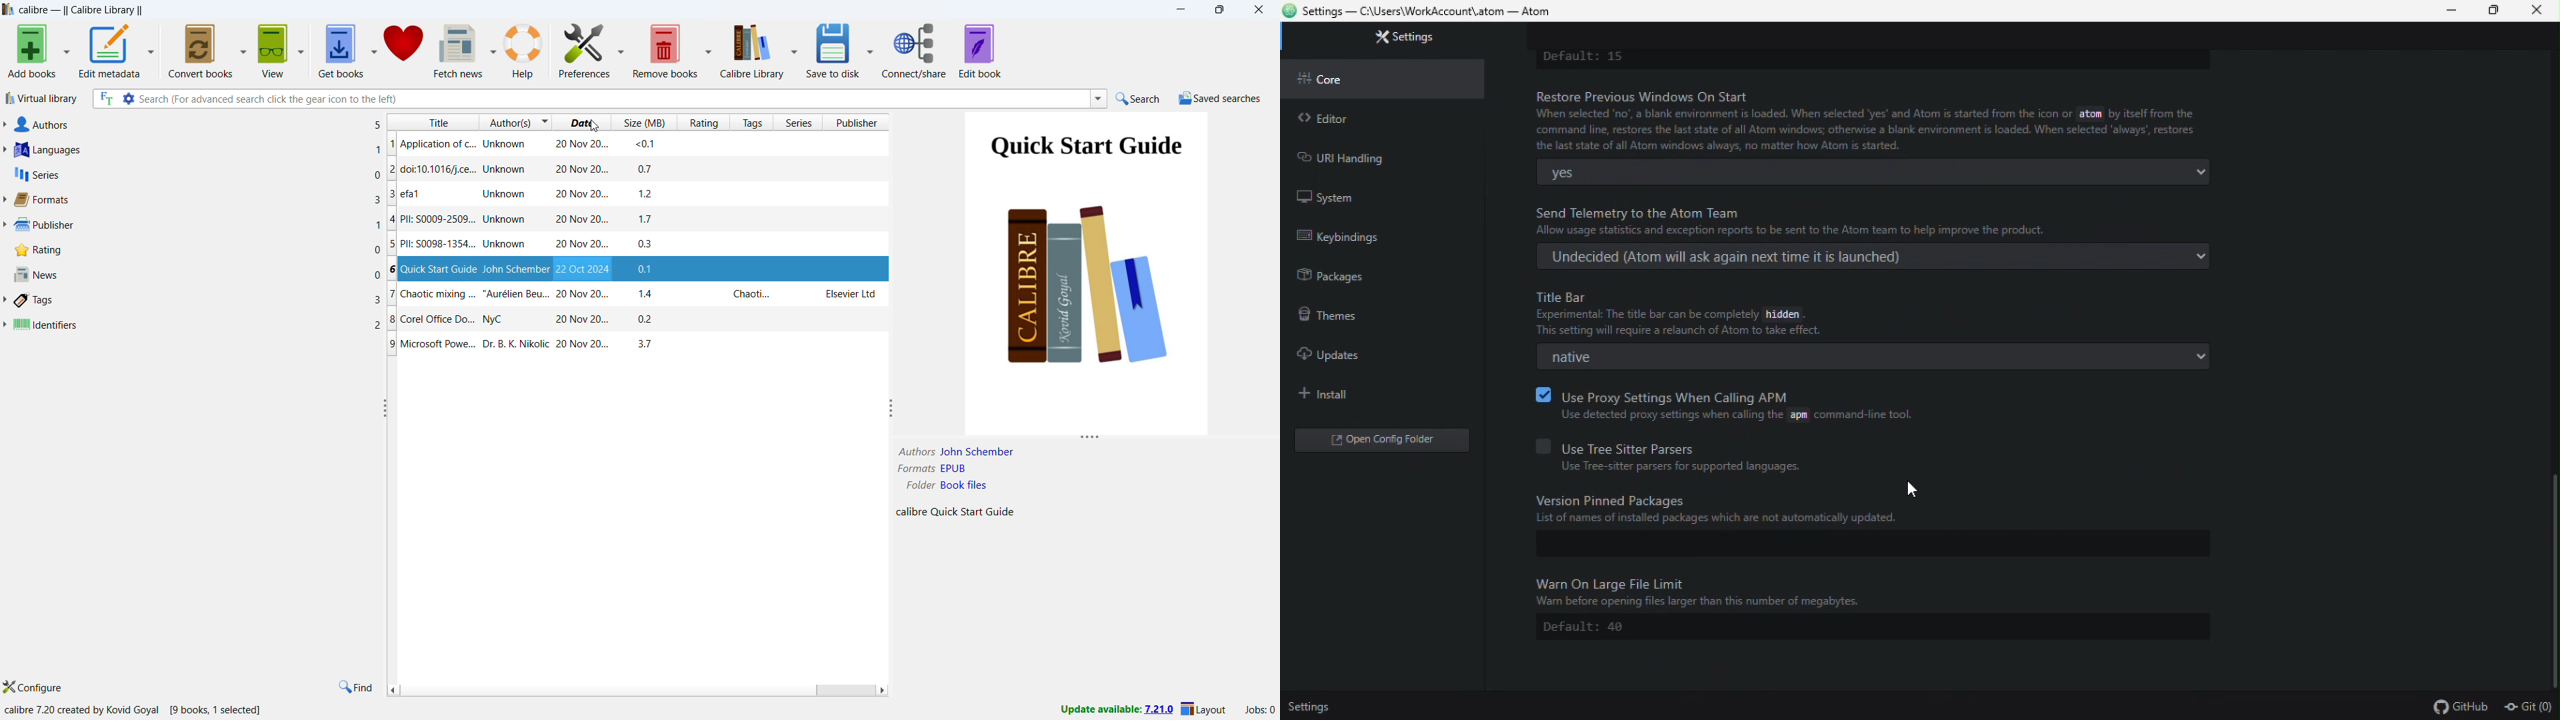 This screenshot has height=728, width=2576. I want to click on identifiers, so click(197, 325).